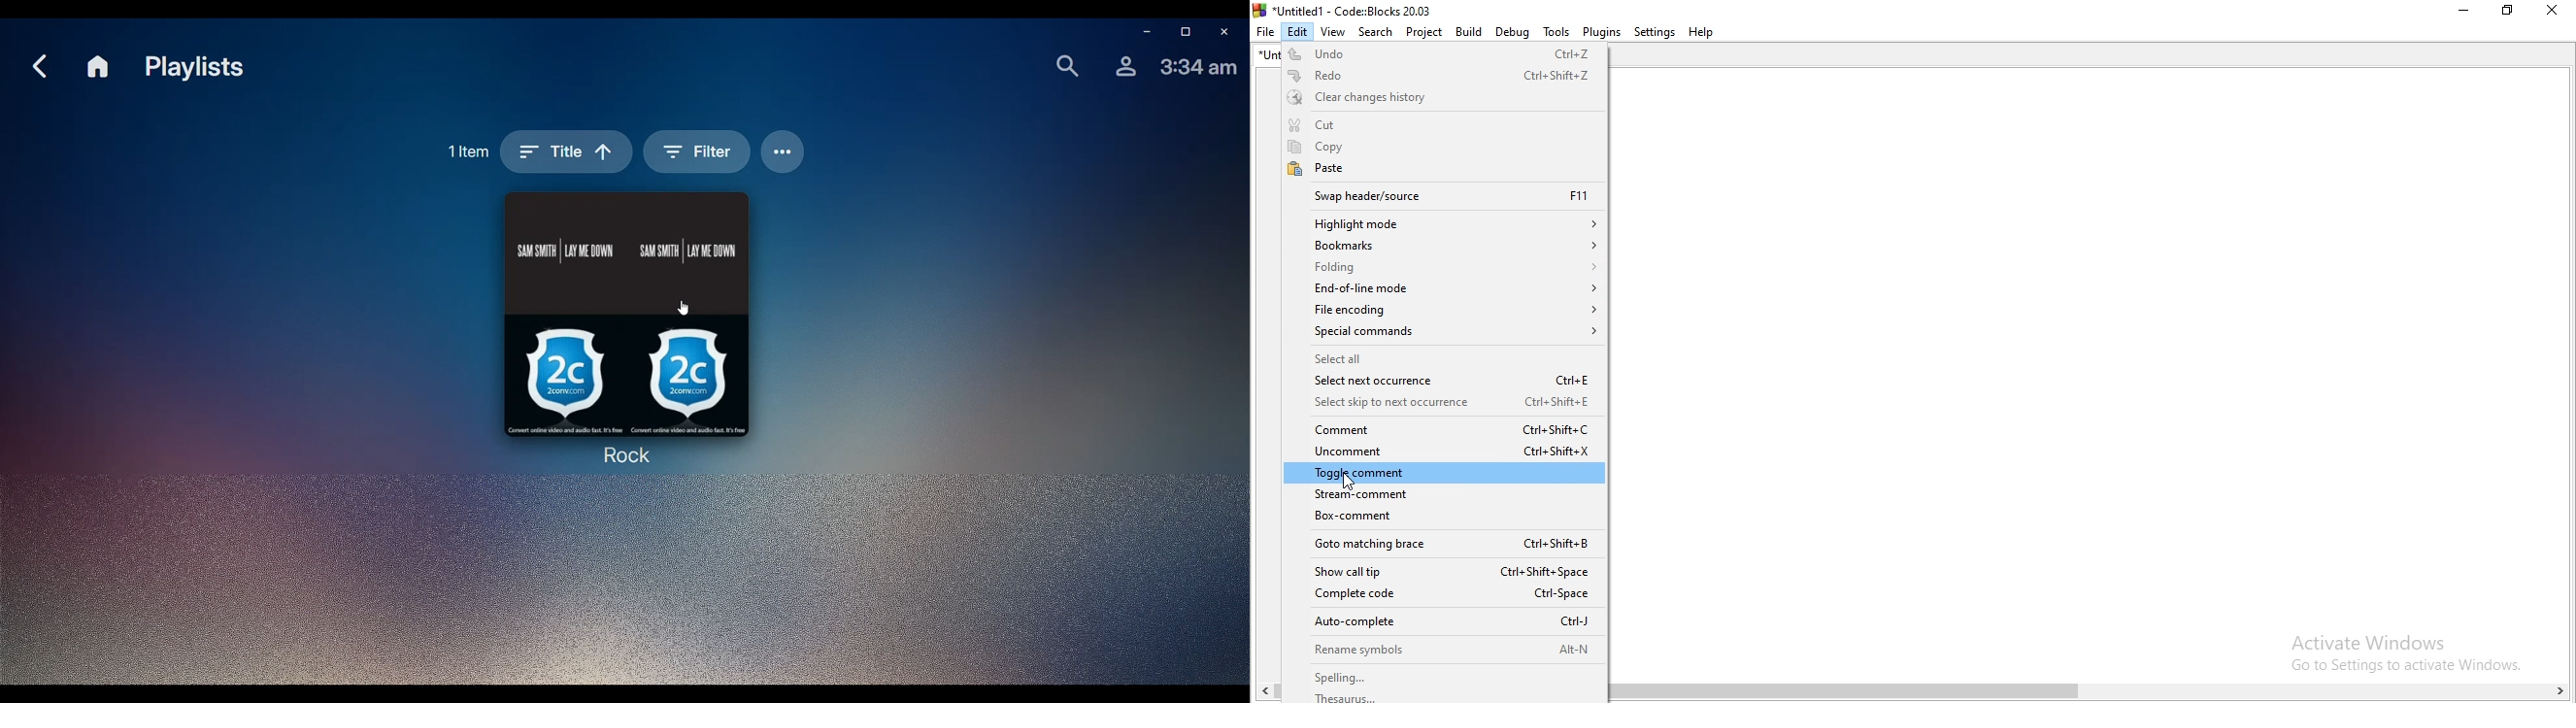  Describe the element at coordinates (2506, 12) in the screenshot. I see `Restore` at that location.